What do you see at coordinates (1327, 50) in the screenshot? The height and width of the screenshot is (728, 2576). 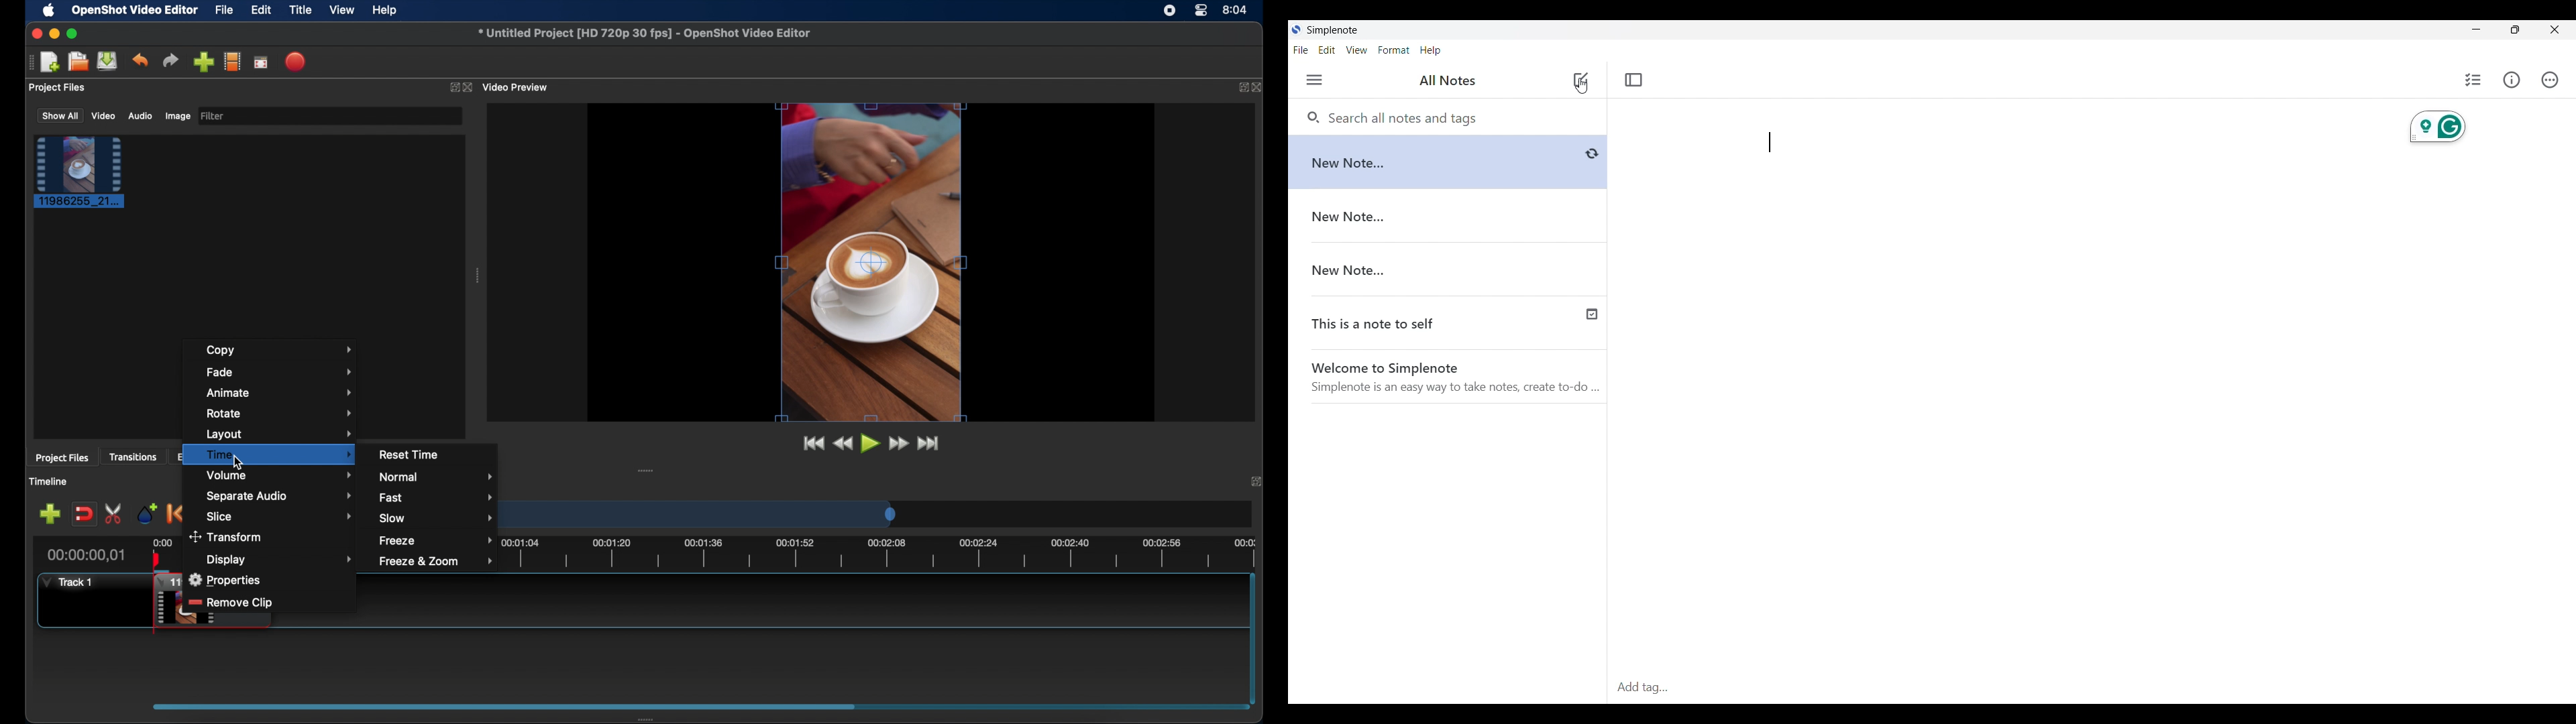 I see `Edit ` at bounding box center [1327, 50].